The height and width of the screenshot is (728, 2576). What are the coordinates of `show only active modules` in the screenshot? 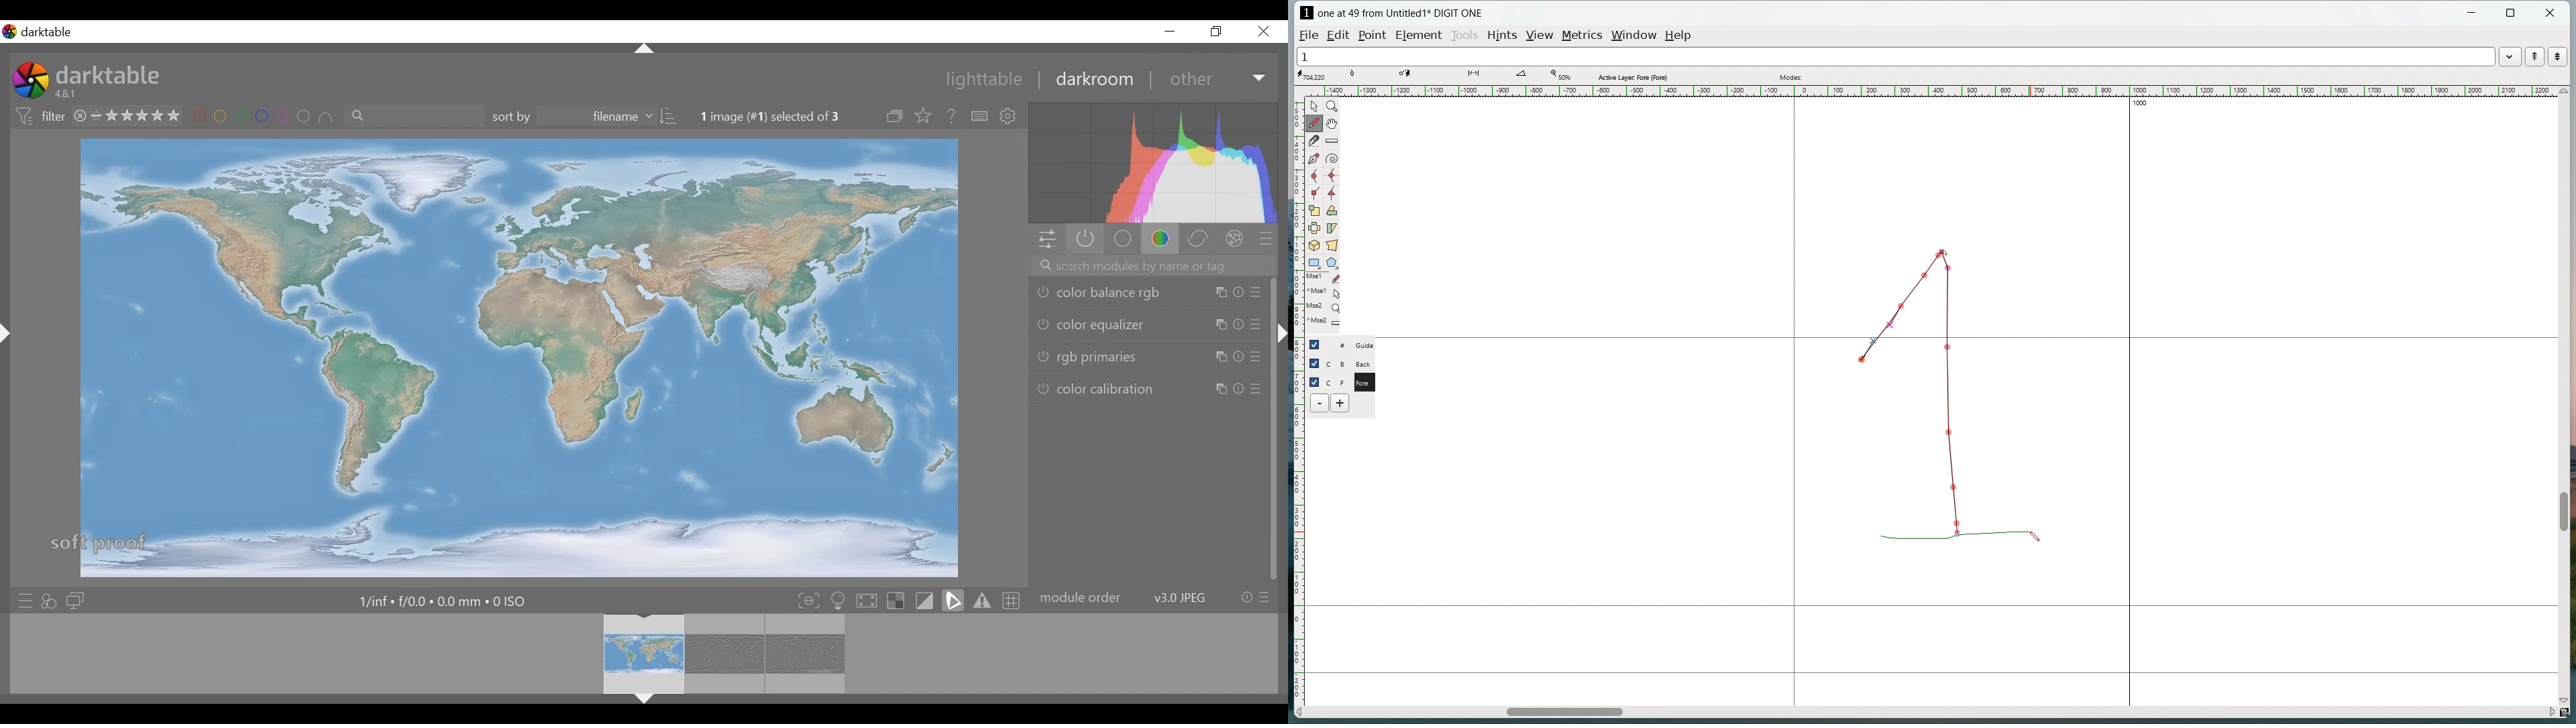 It's located at (1085, 239).